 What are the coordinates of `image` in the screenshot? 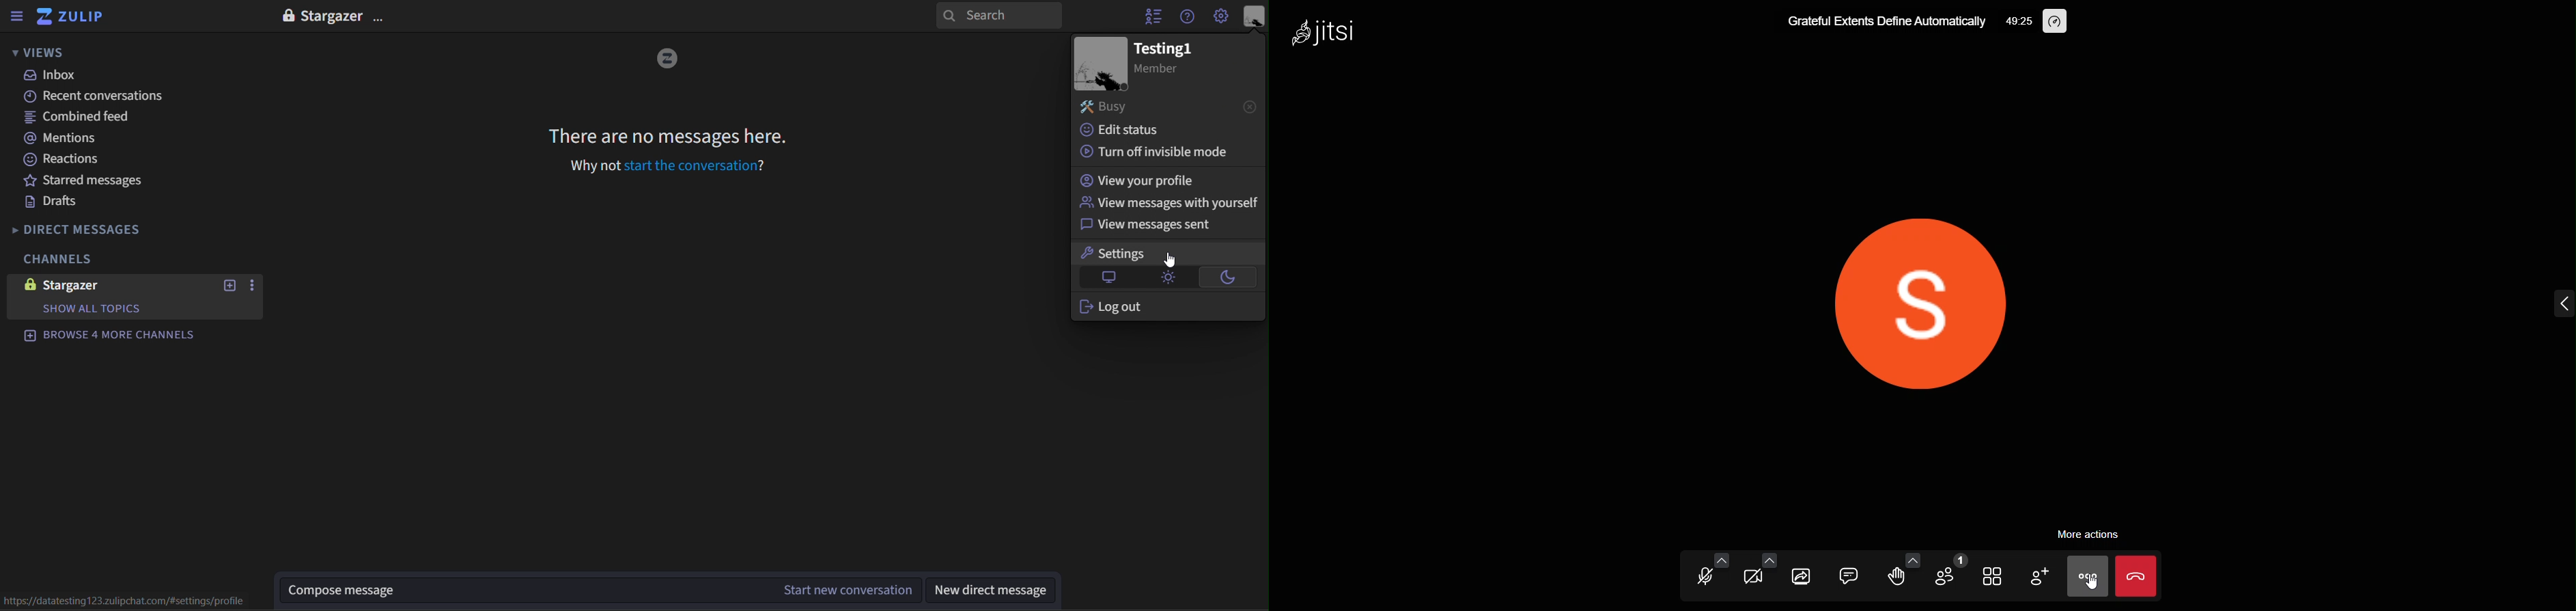 It's located at (1103, 63).